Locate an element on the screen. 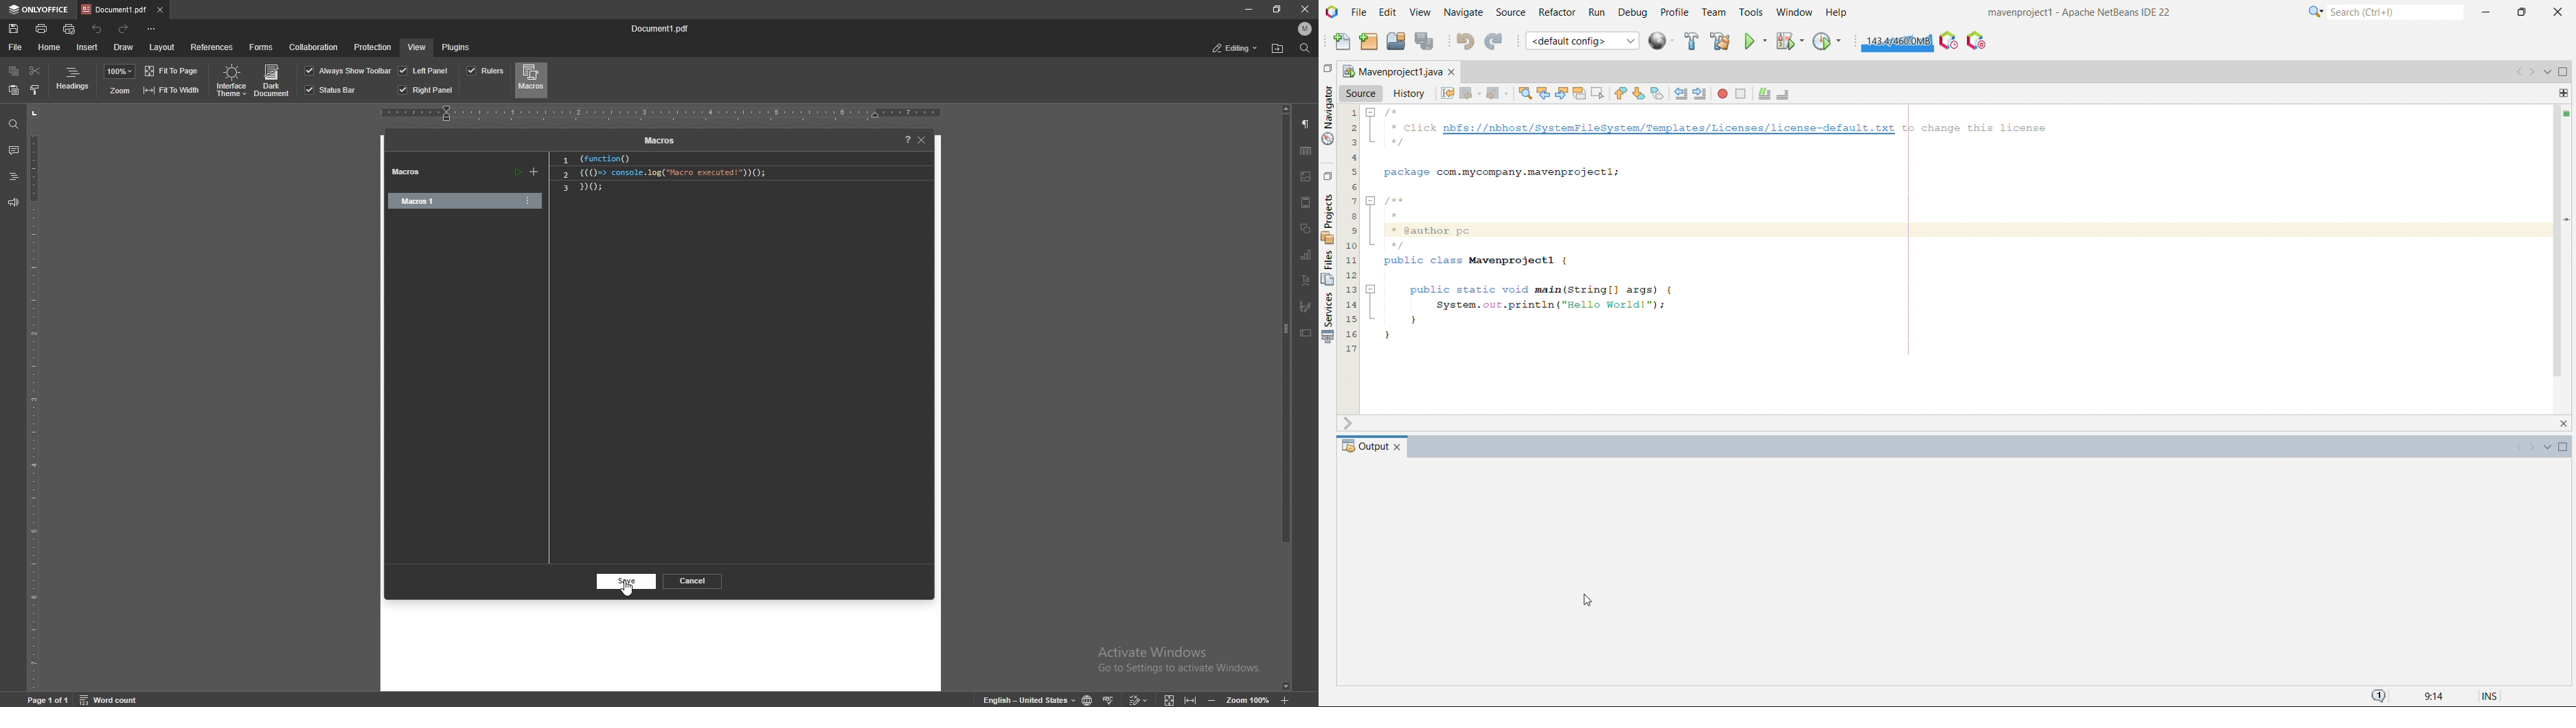 This screenshot has height=728, width=2576. print is located at coordinates (42, 27).